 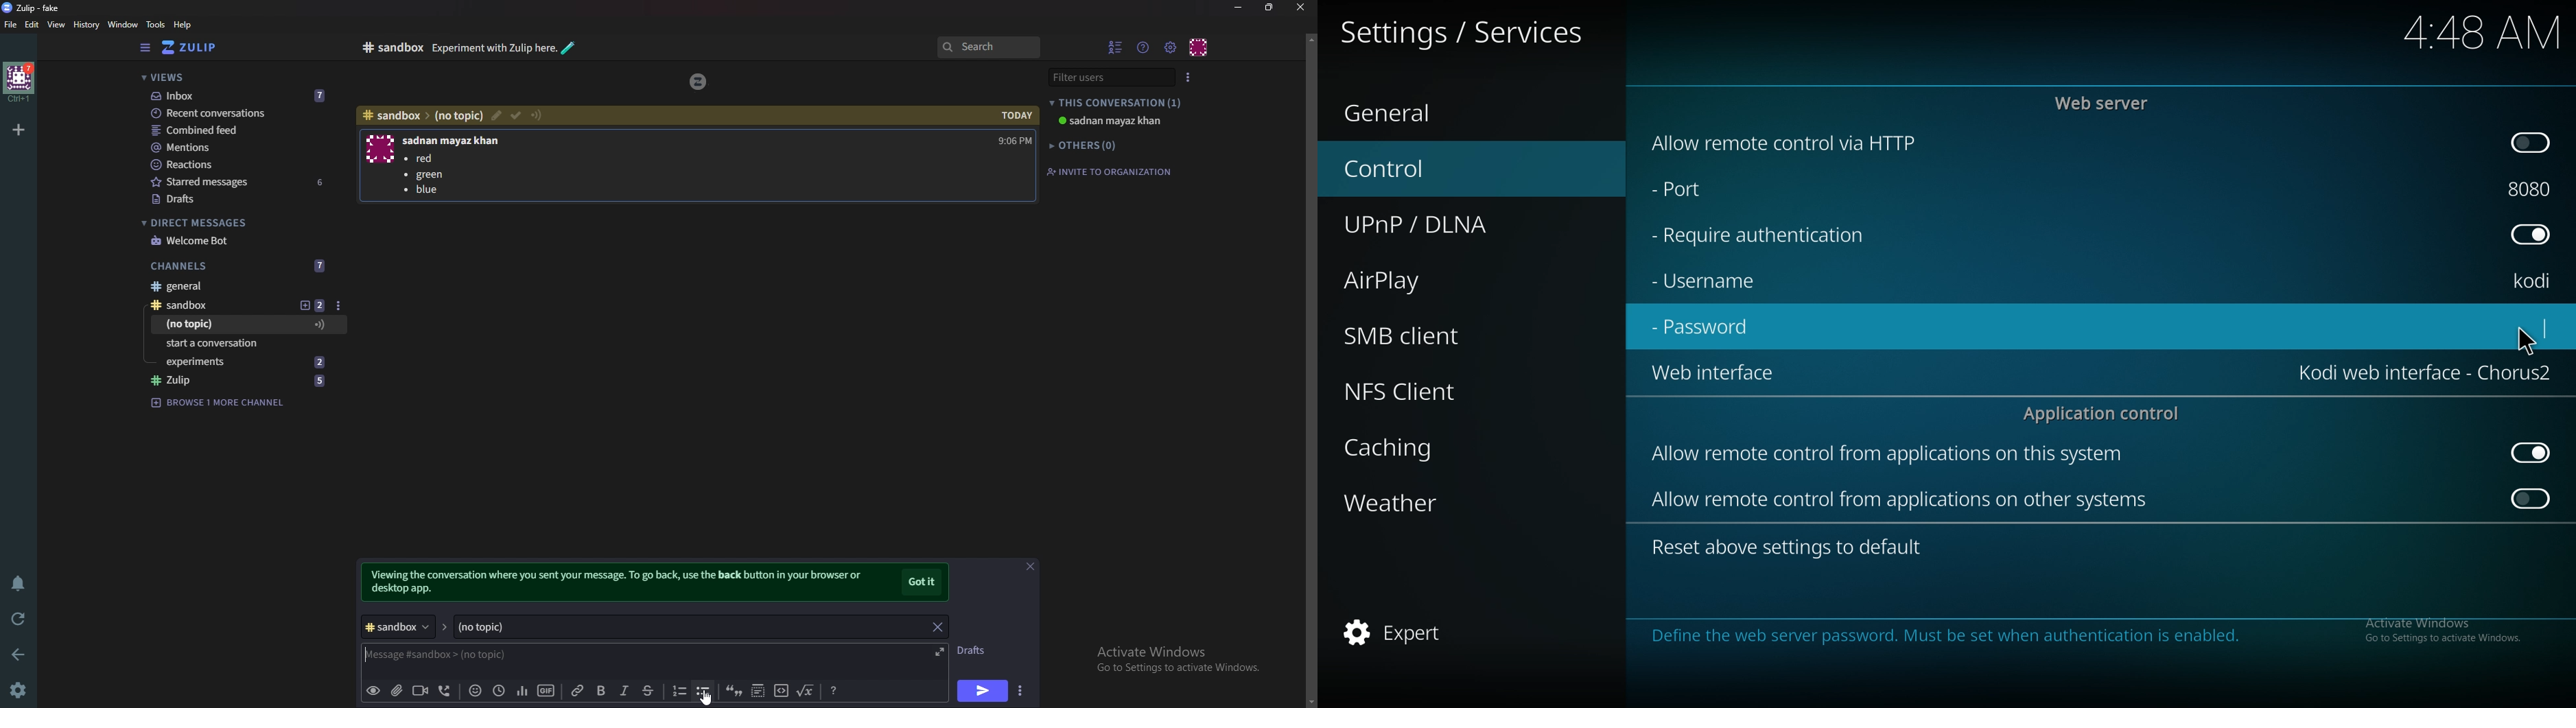 What do you see at coordinates (937, 626) in the screenshot?
I see `close topic` at bounding box center [937, 626].